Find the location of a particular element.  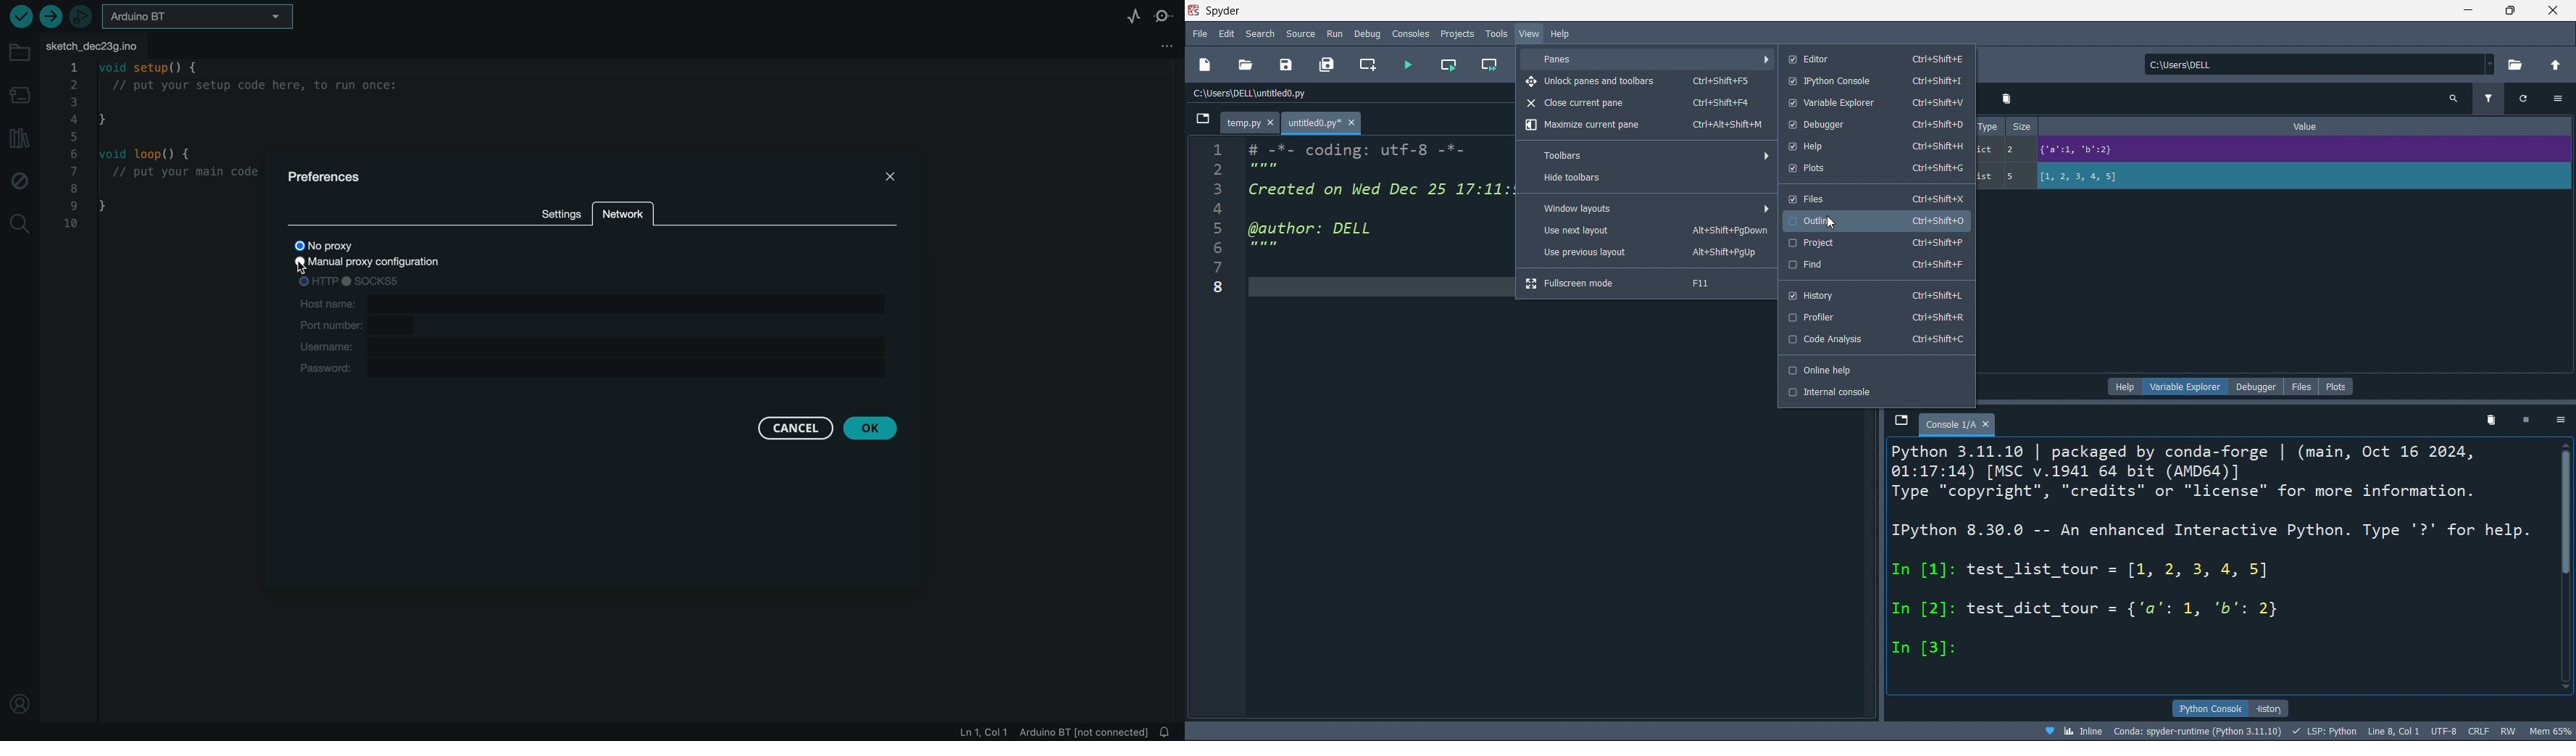

maximize current pane is located at coordinates (1644, 127).